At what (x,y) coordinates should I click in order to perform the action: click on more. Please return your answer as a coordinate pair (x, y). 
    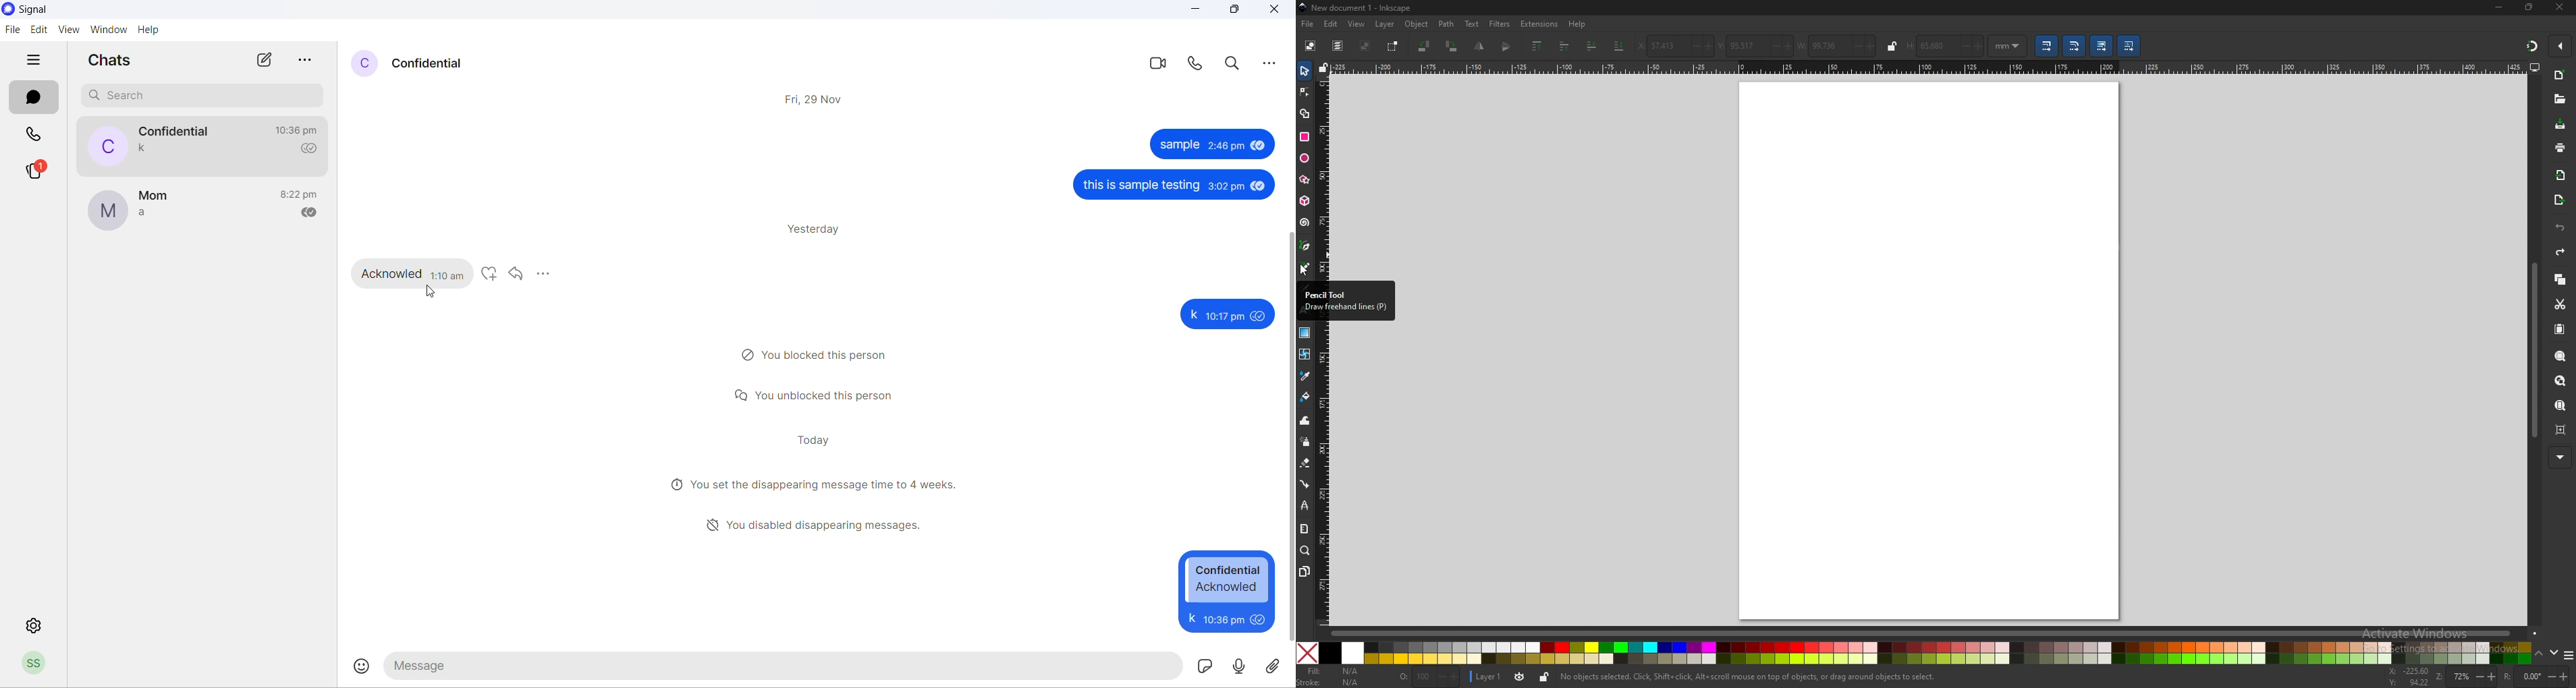
    Looking at the image, I should click on (2560, 457).